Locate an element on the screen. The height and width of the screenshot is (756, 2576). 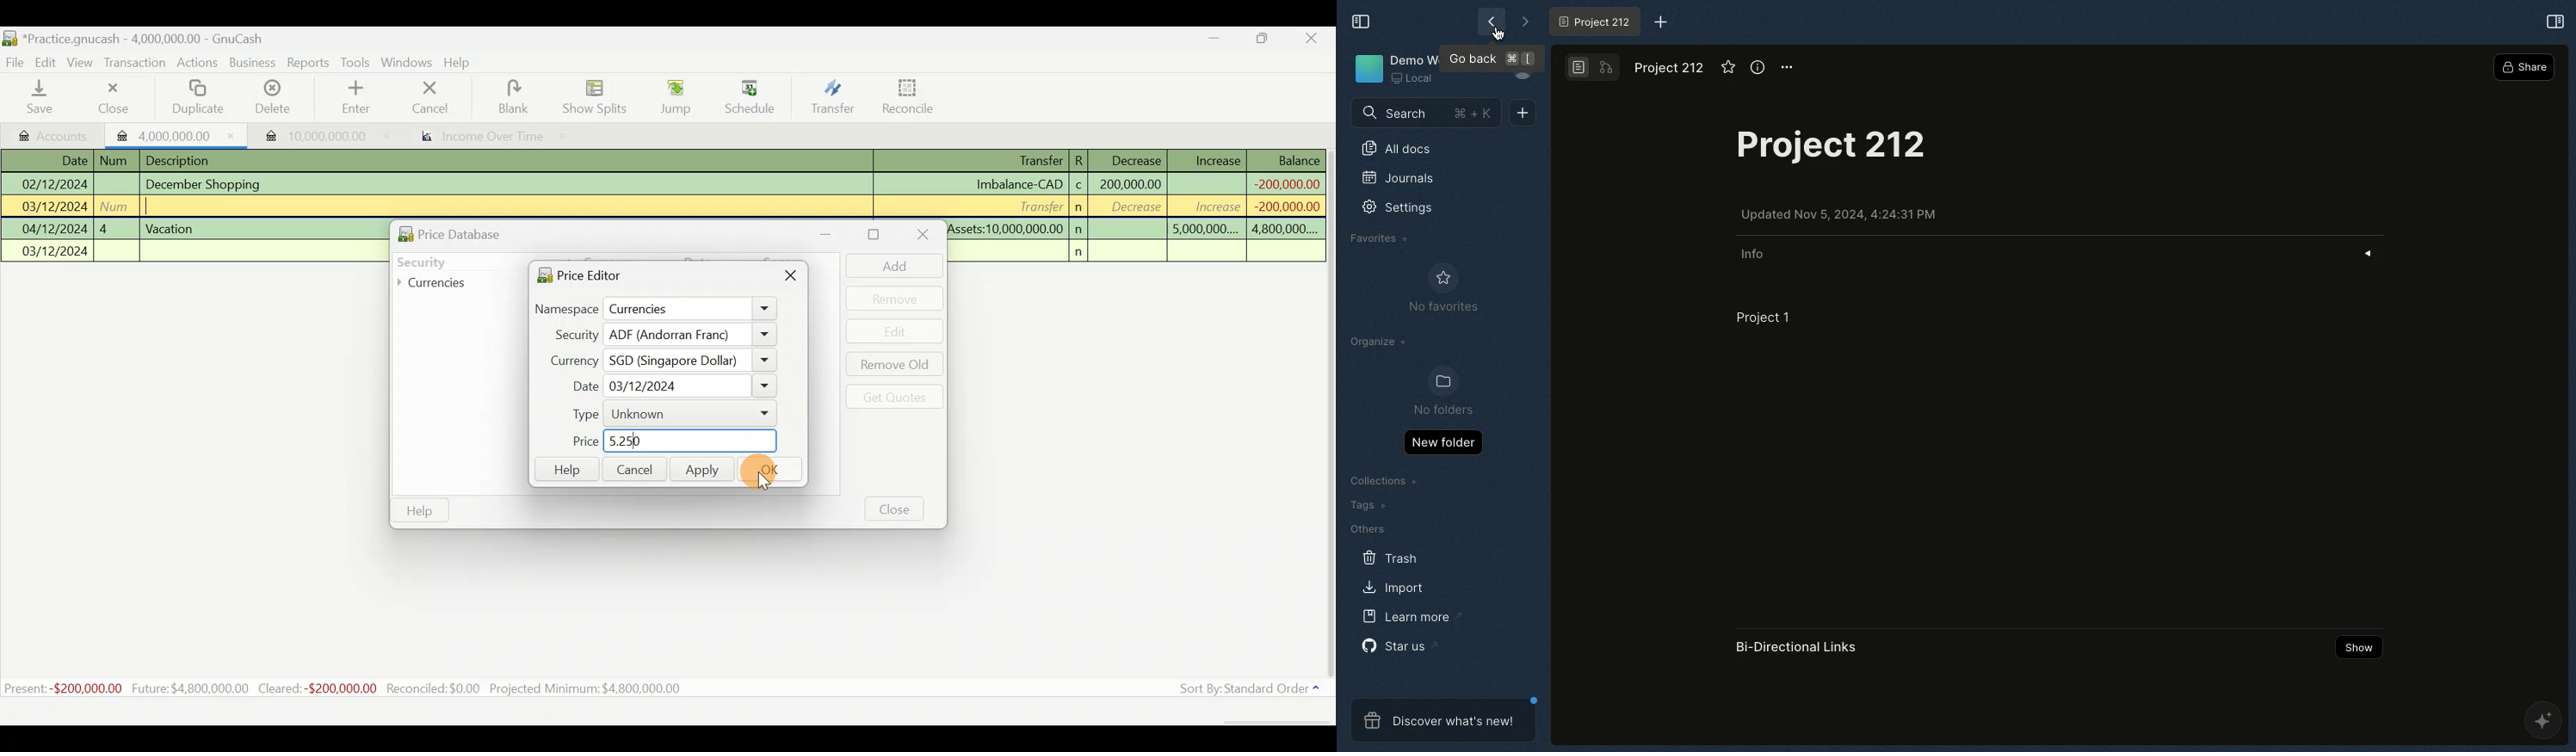
Document name is located at coordinates (133, 36).